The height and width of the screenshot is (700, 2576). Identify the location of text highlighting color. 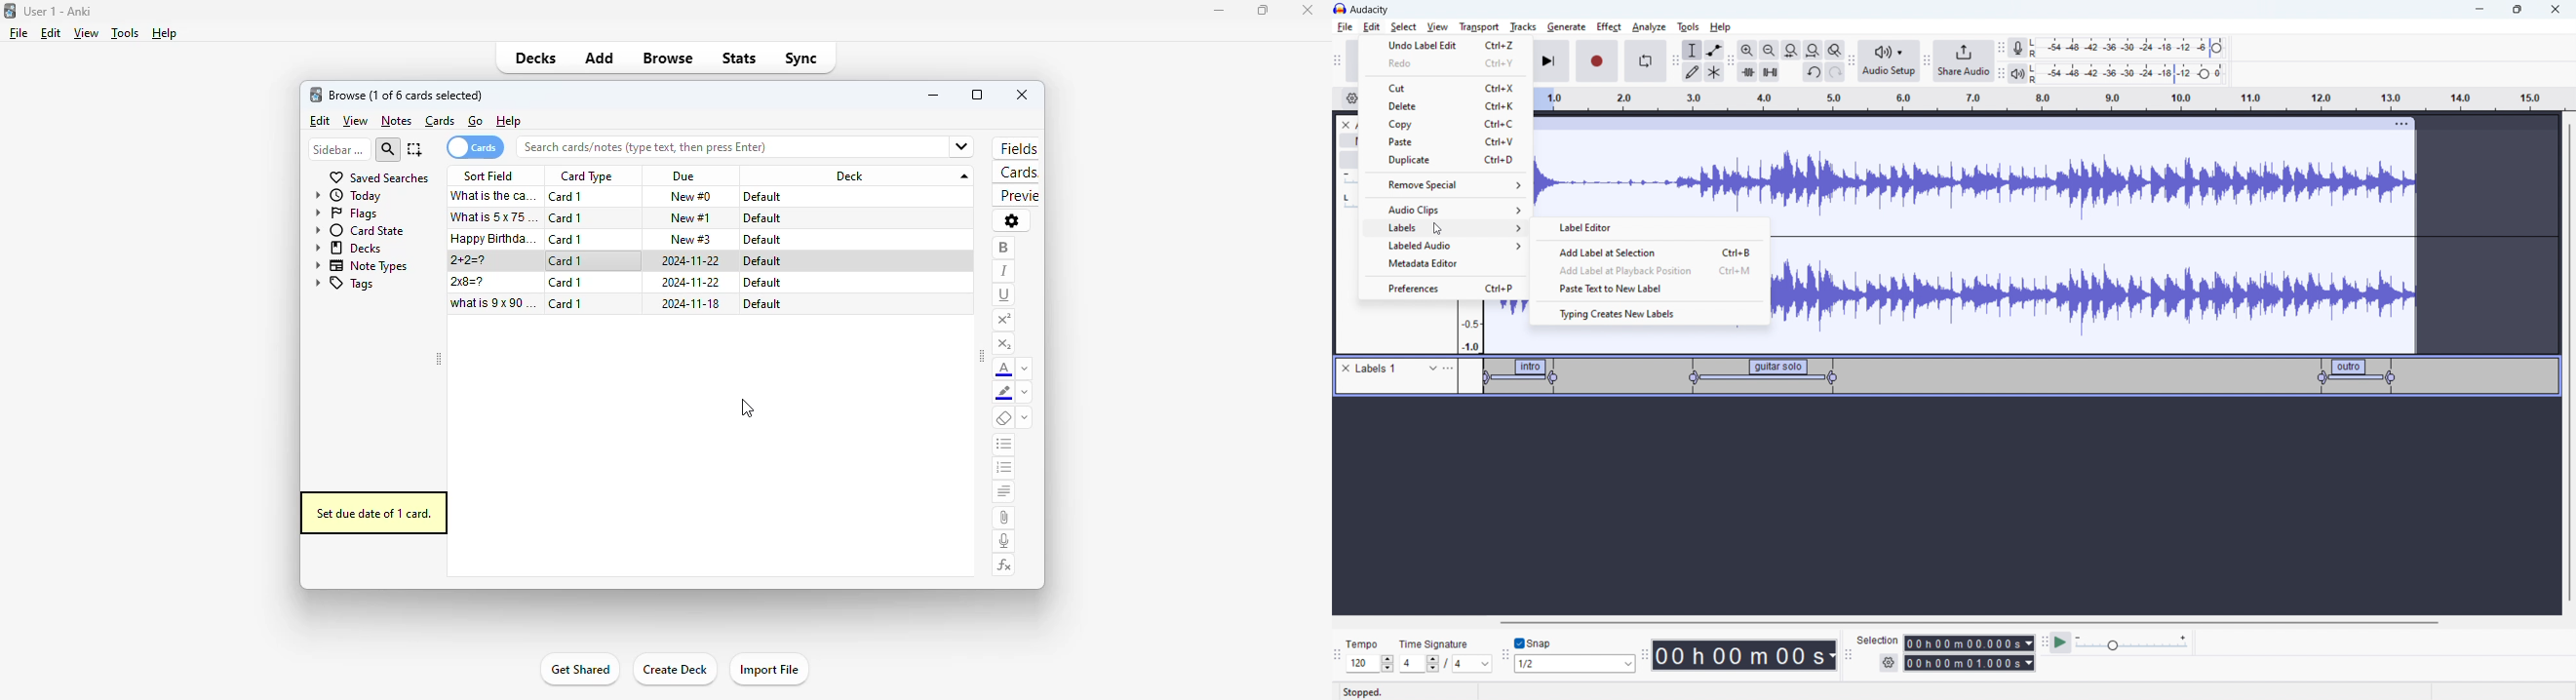
(1004, 394).